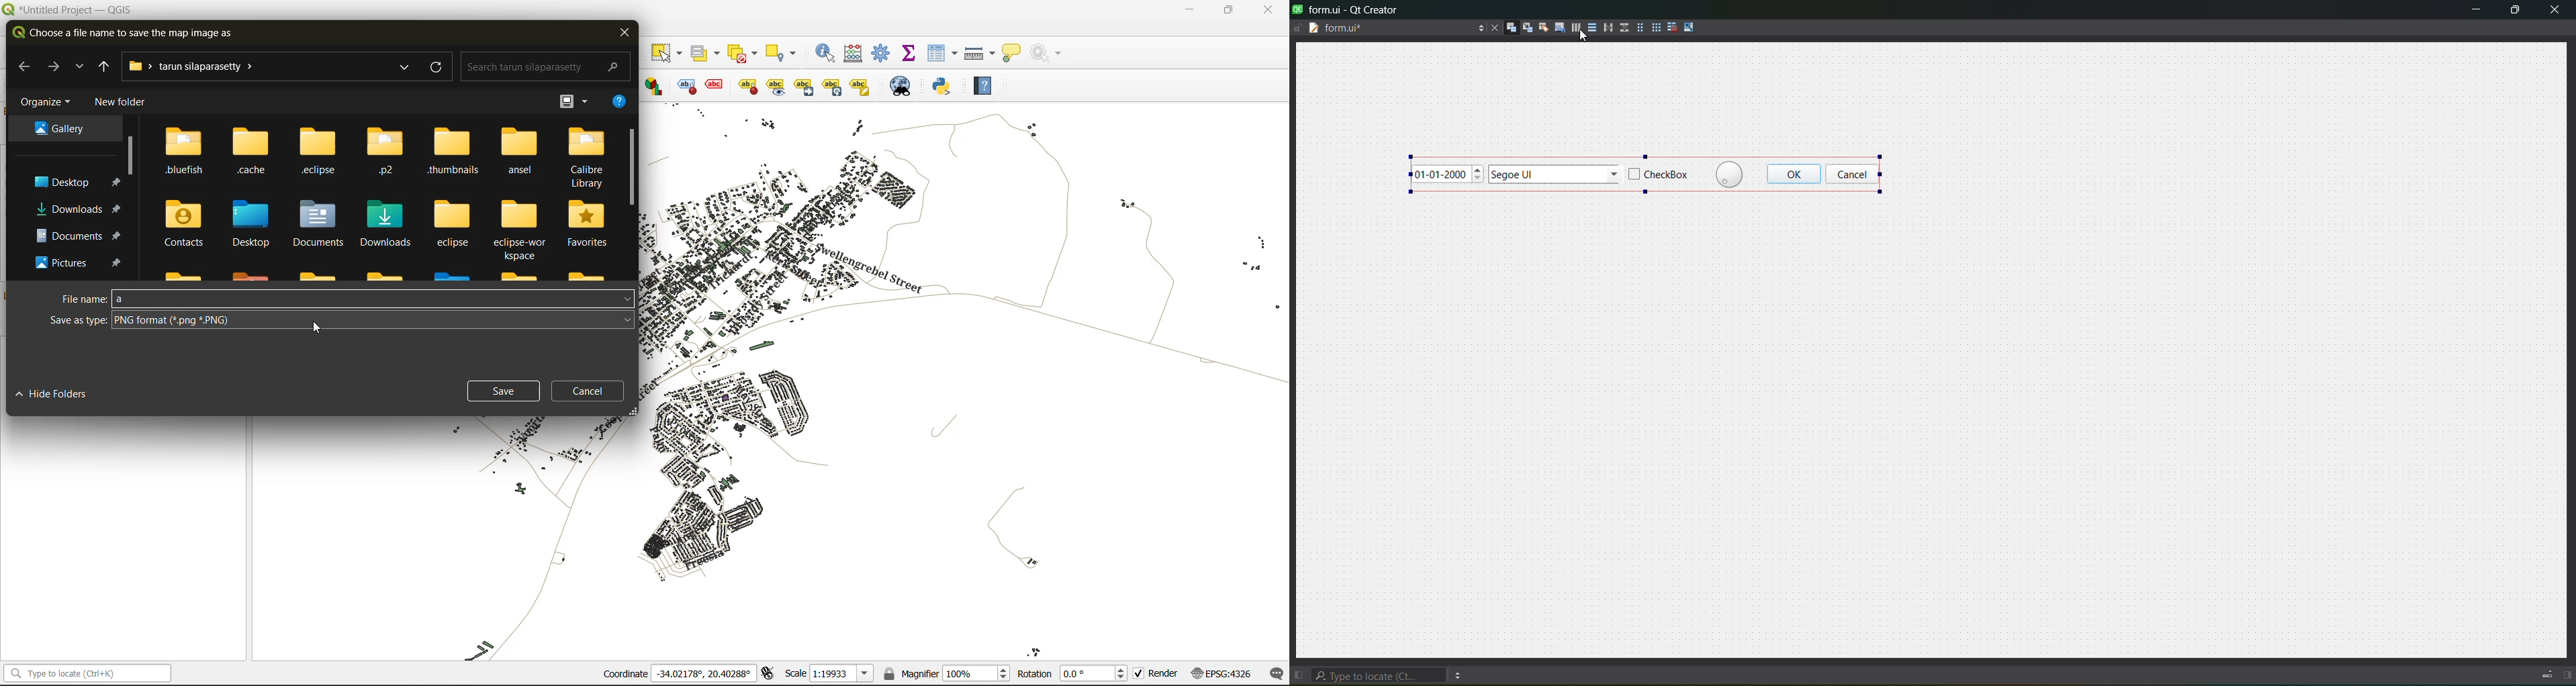 The height and width of the screenshot is (700, 2576). Describe the element at coordinates (1591, 28) in the screenshot. I see `vertical layout` at that location.